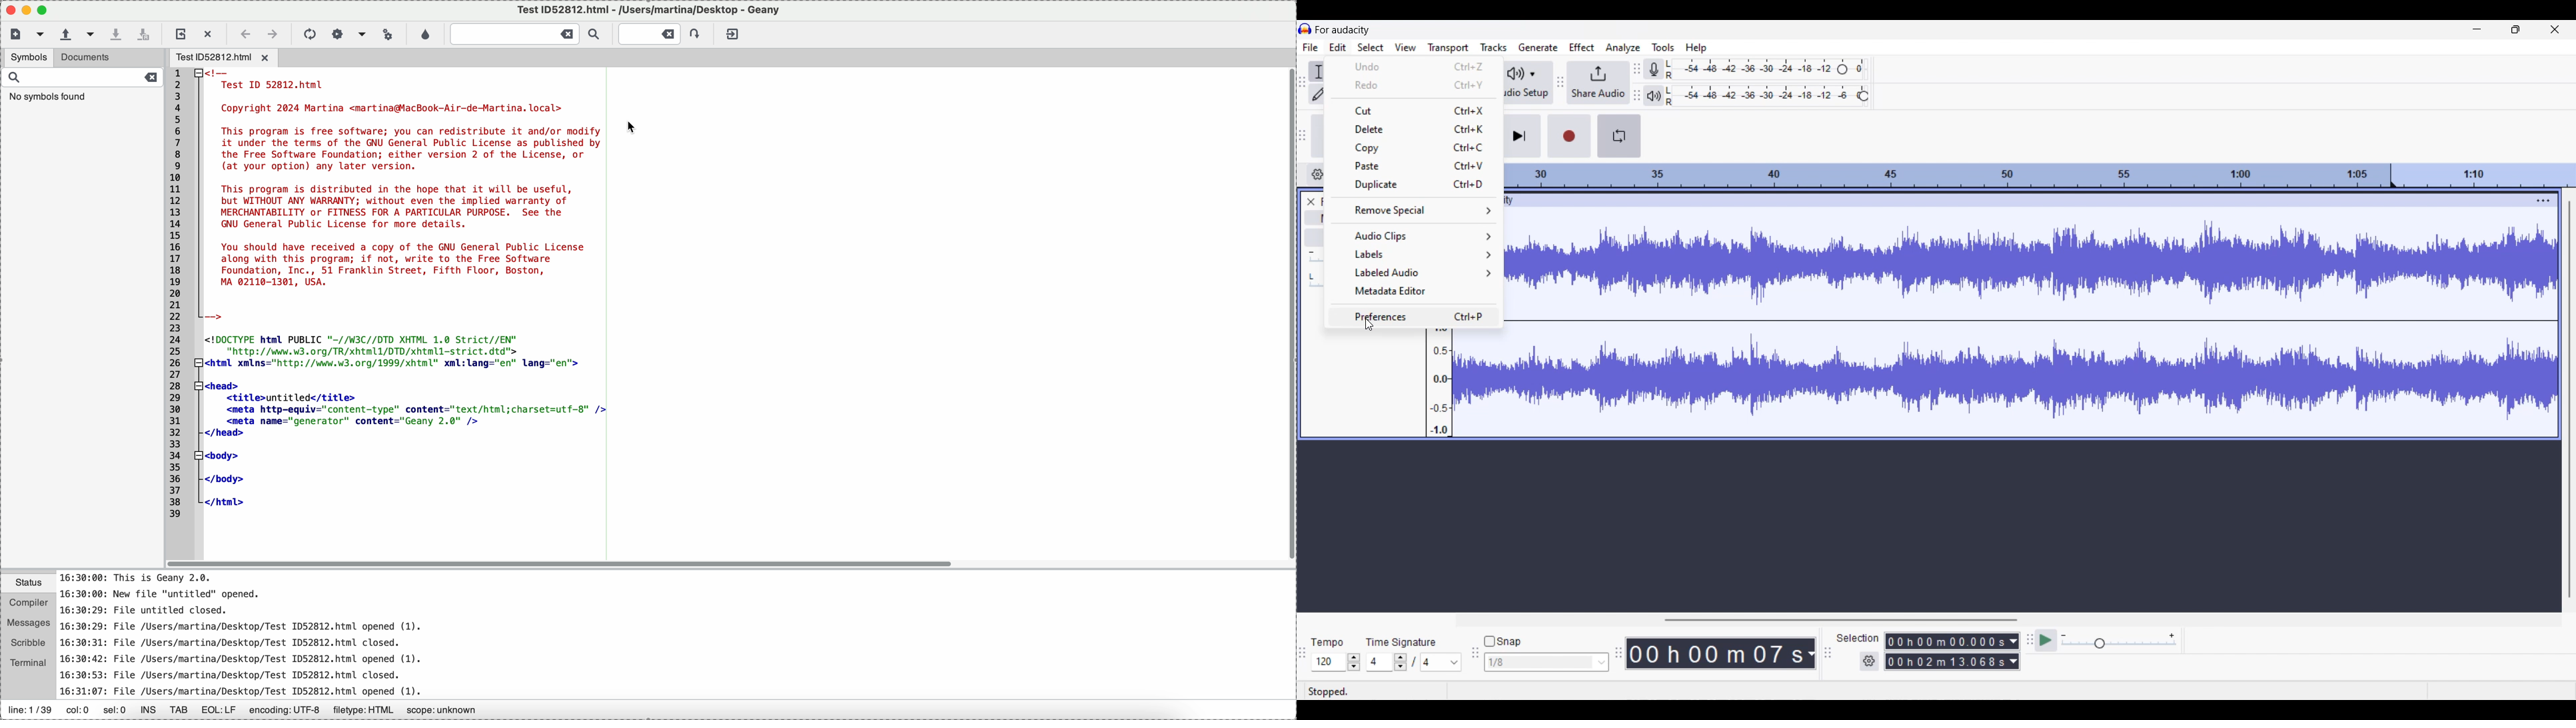 The image size is (2576, 728). I want to click on selection, so click(1857, 637).